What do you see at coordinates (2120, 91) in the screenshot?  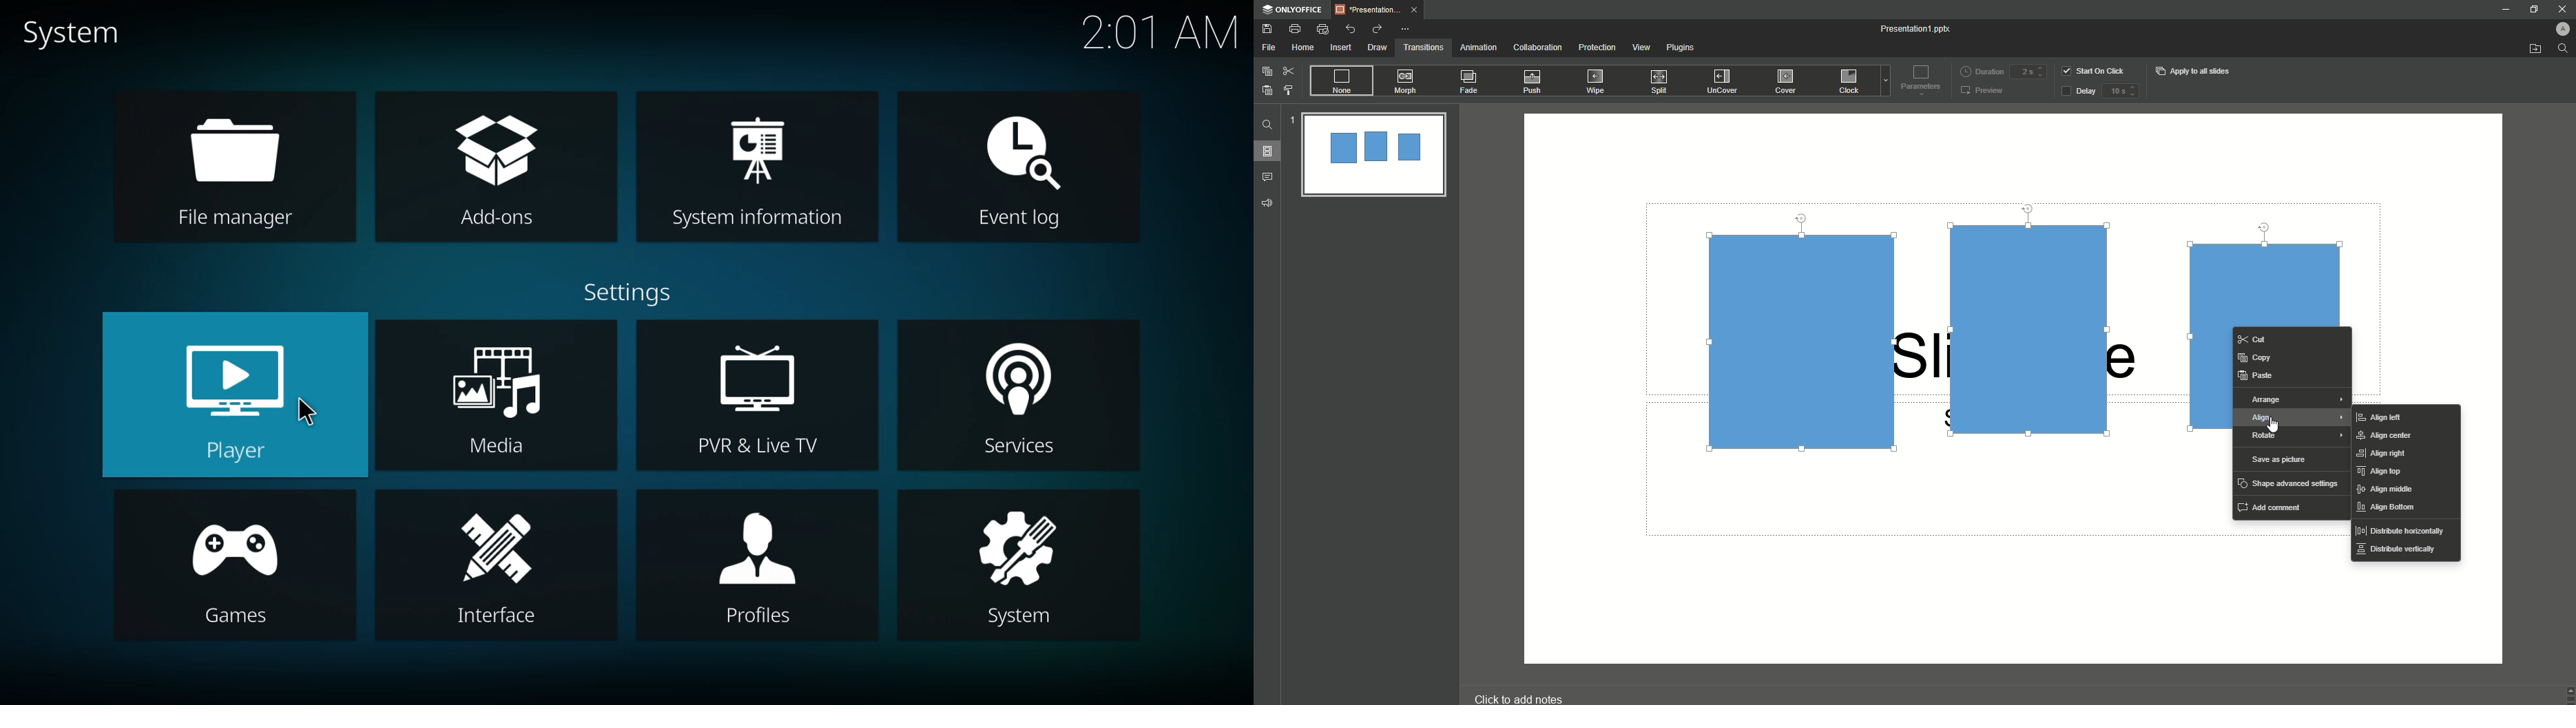 I see `delay input` at bounding box center [2120, 91].